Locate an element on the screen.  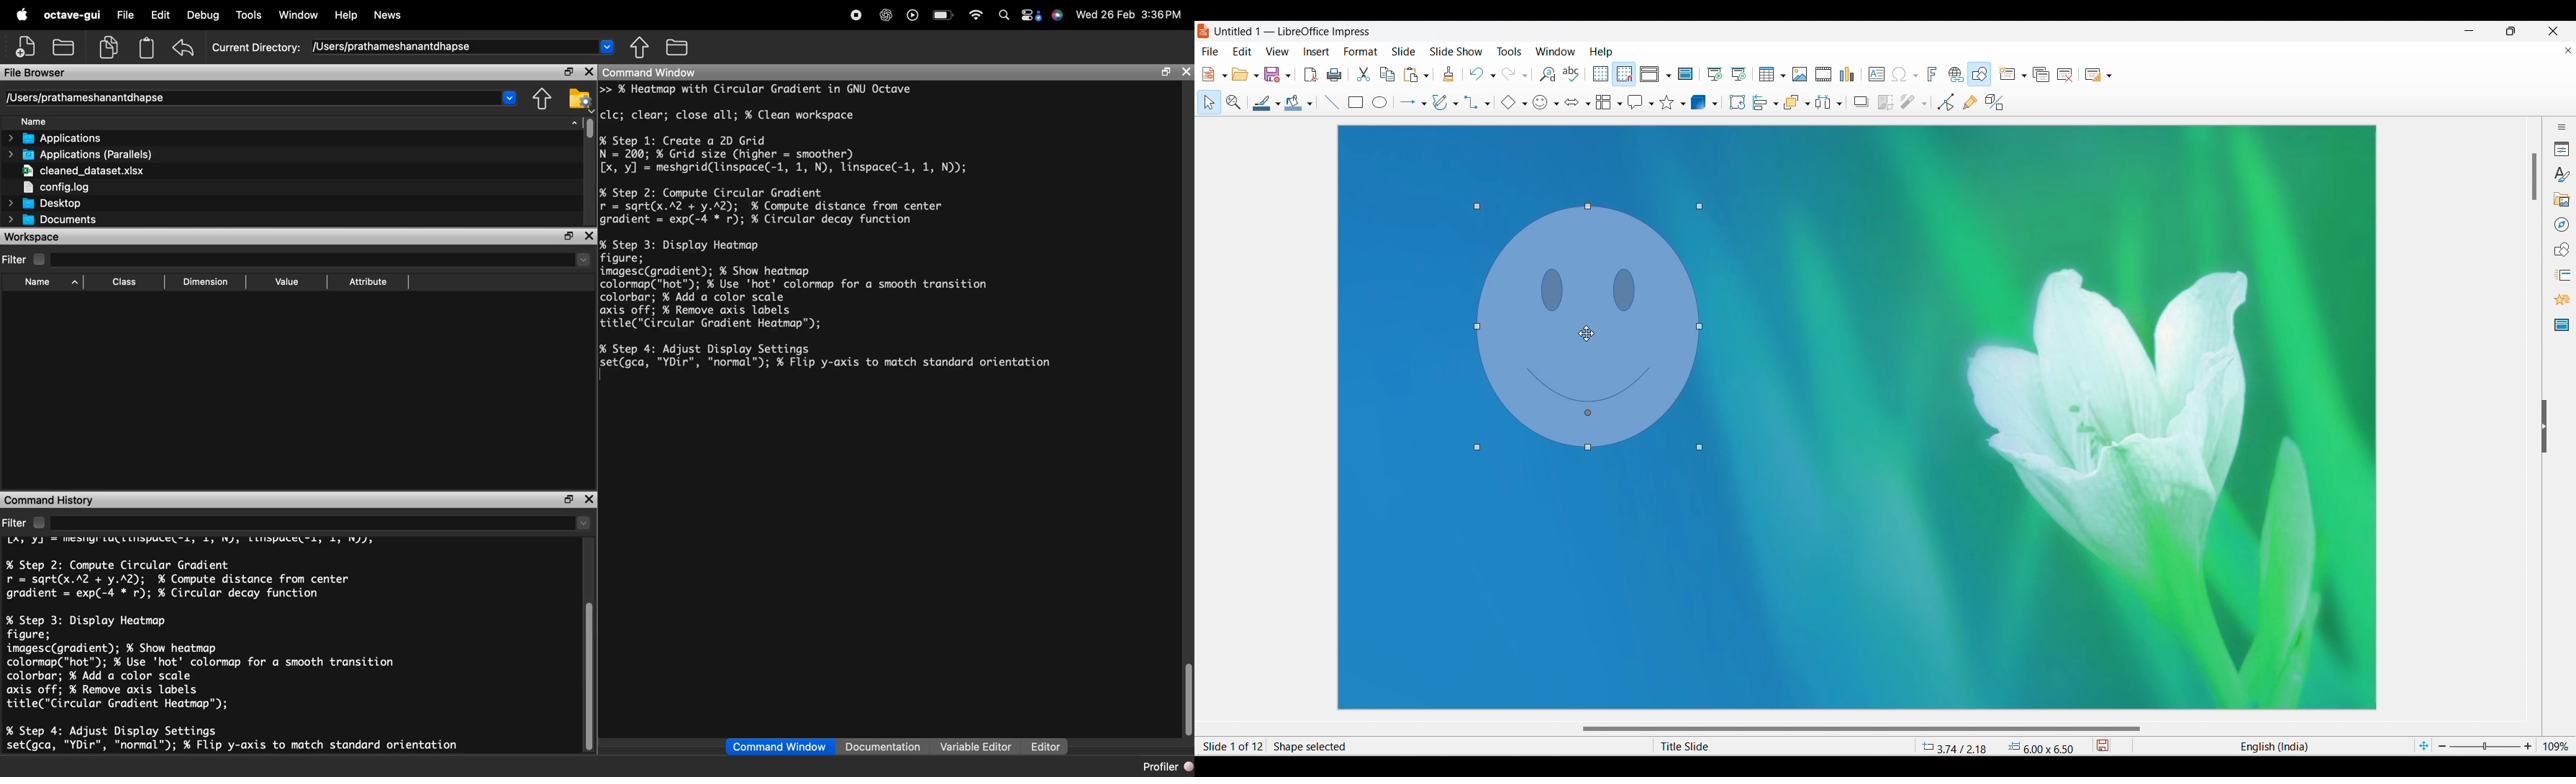
File Browser is located at coordinates (274, 72).